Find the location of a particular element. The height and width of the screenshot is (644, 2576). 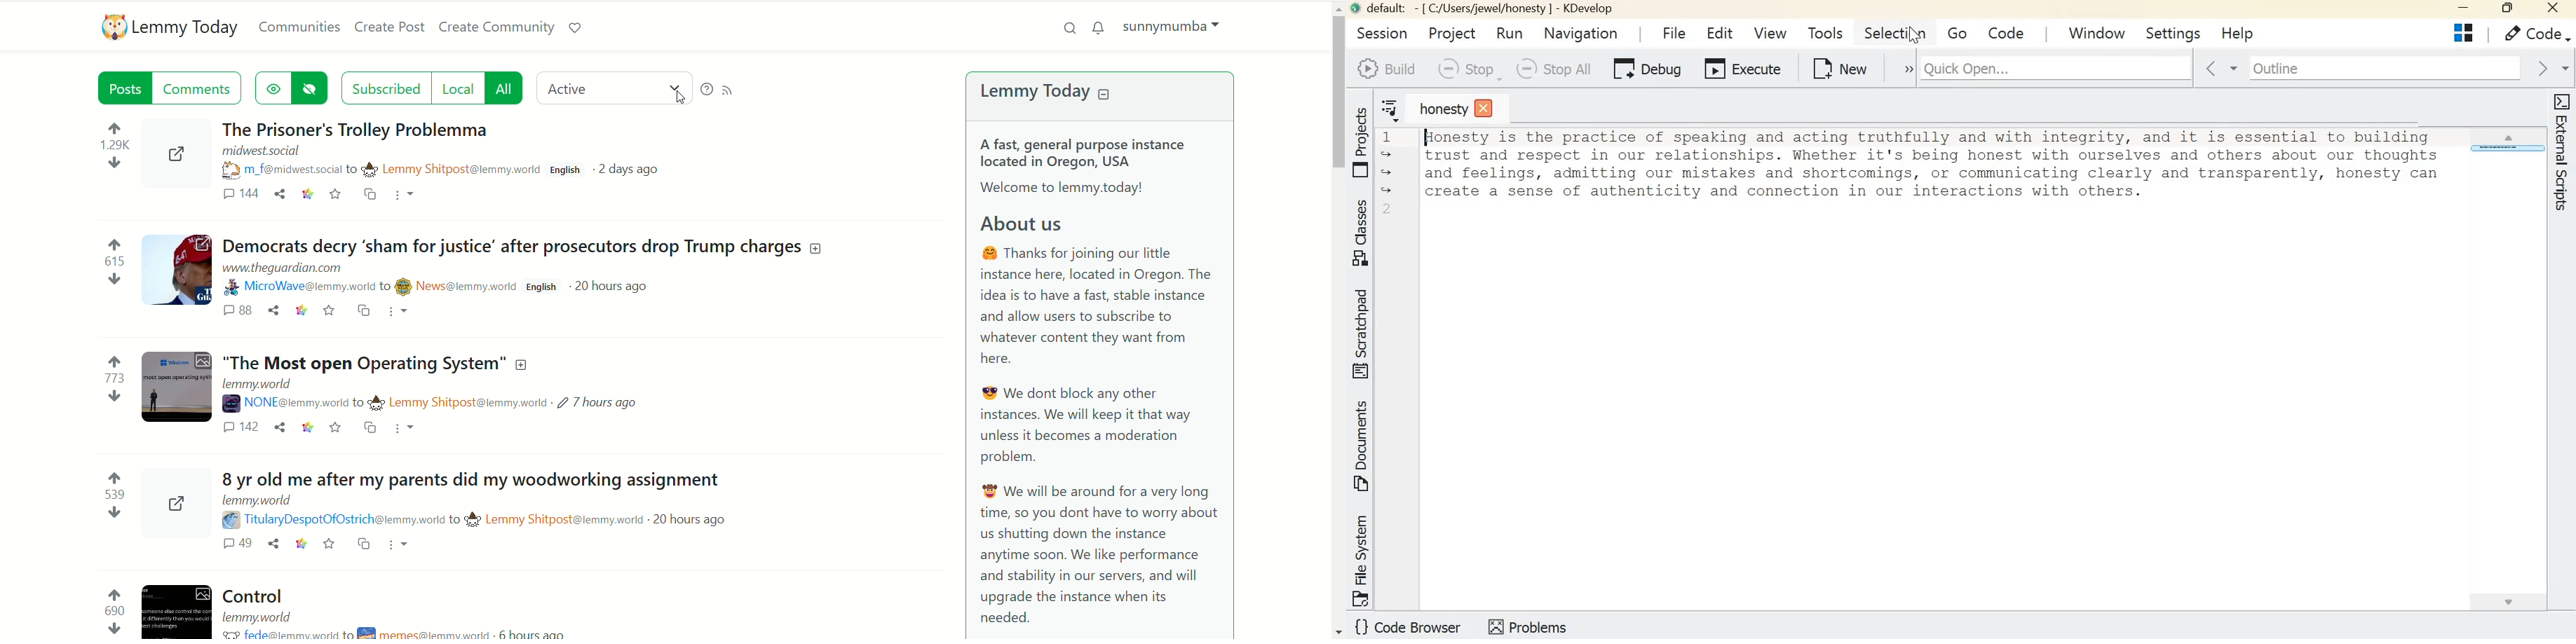

Project is located at coordinates (1451, 31).